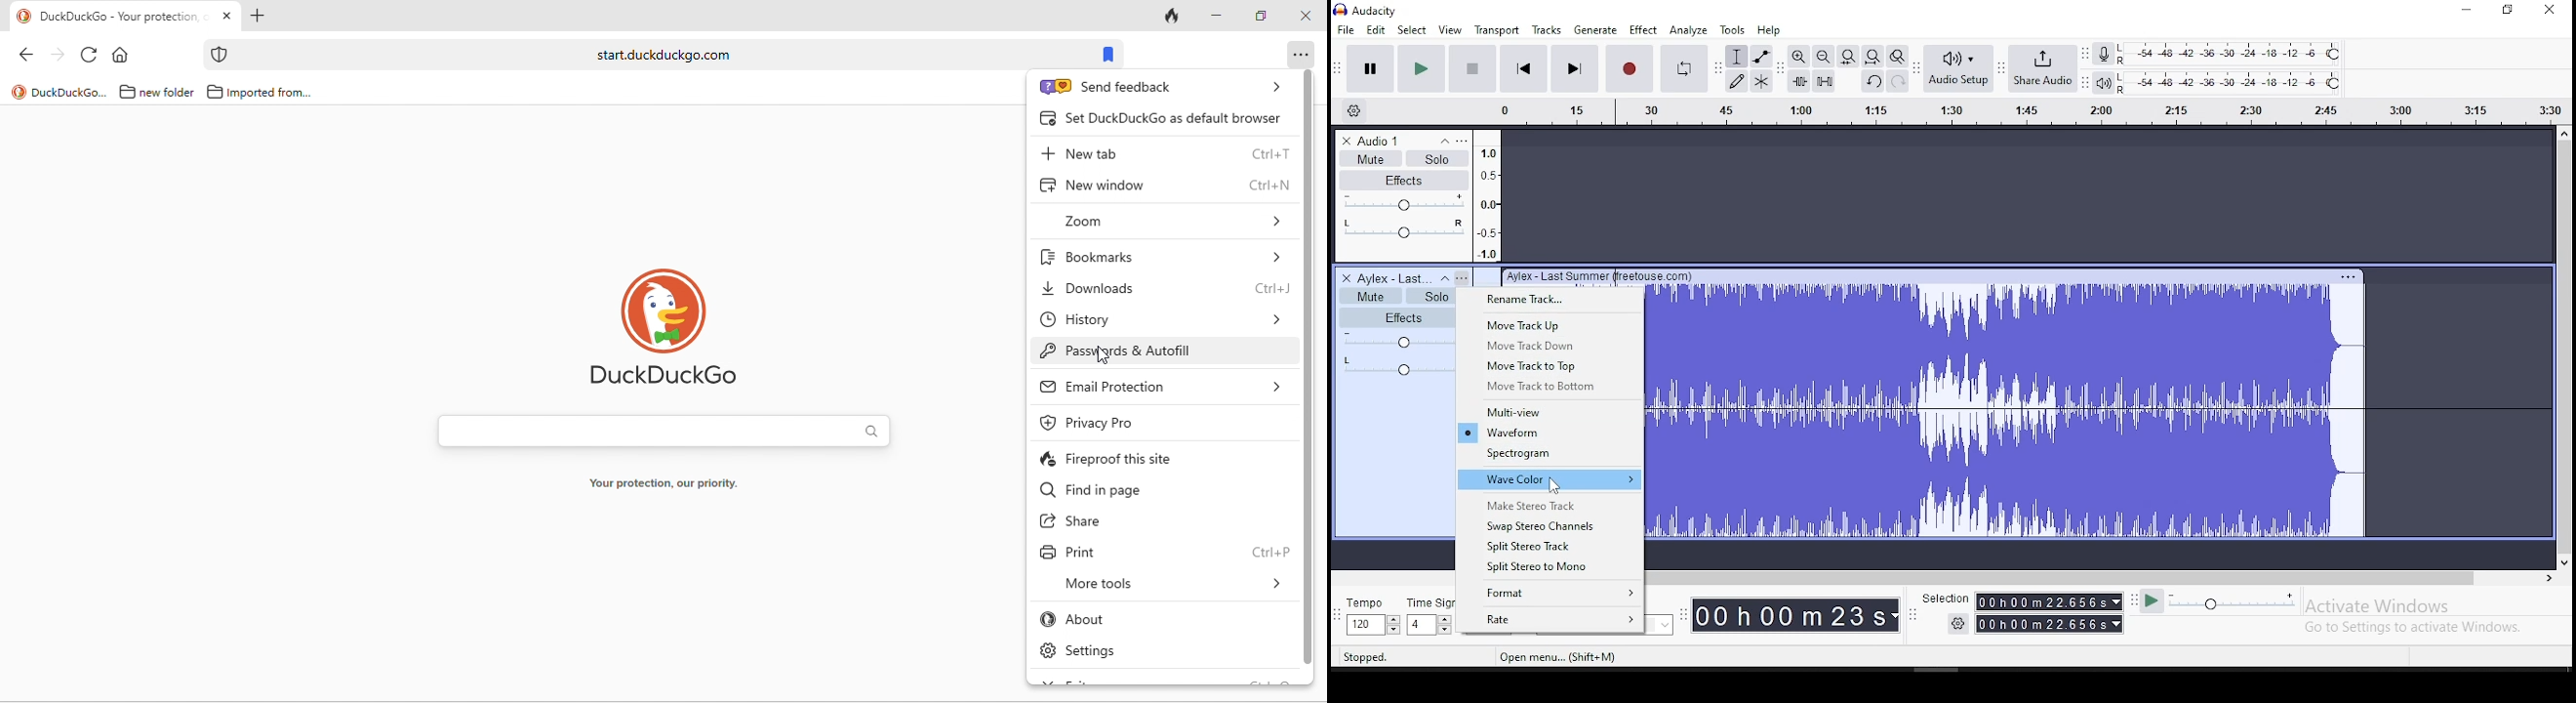 The image size is (2576, 728). Describe the element at coordinates (2124, 90) in the screenshot. I see `R` at that location.